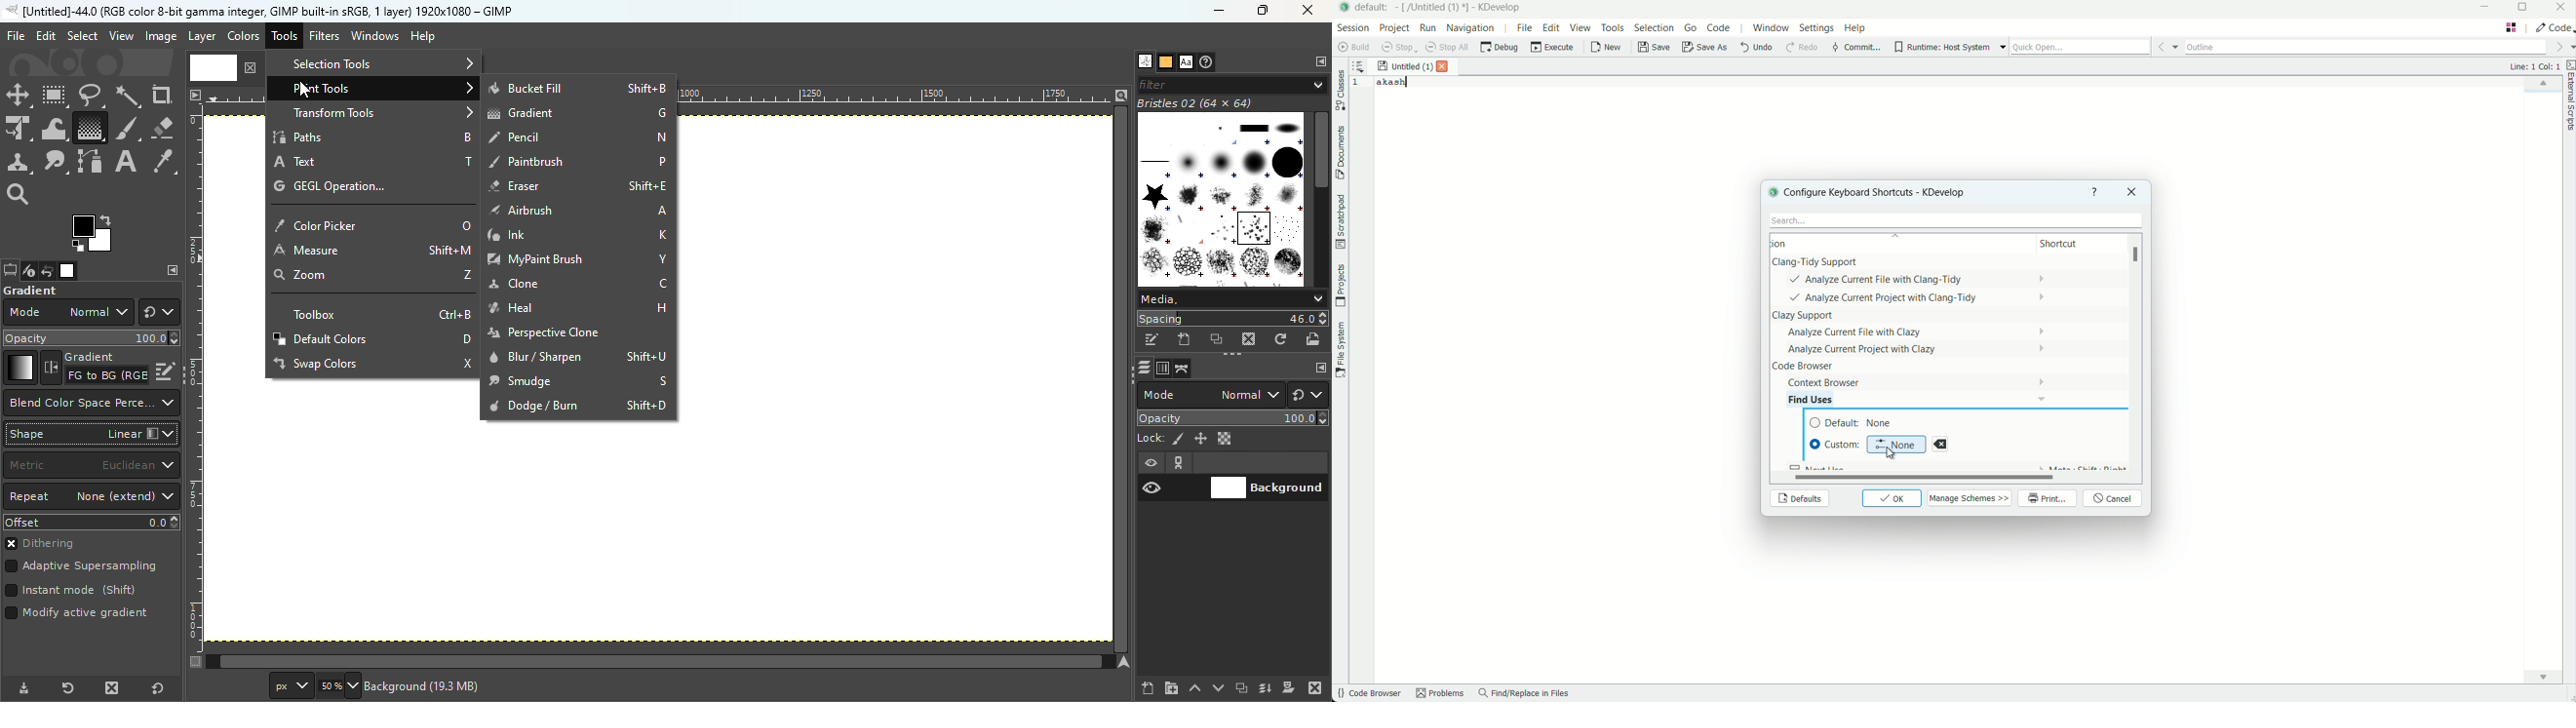 The height and width of the screenshot is (728, 2576). What do you see at coordinates (9, 272) in the screenshot?
I see `Open the tools option dialog` at bounding box center [9, 272].